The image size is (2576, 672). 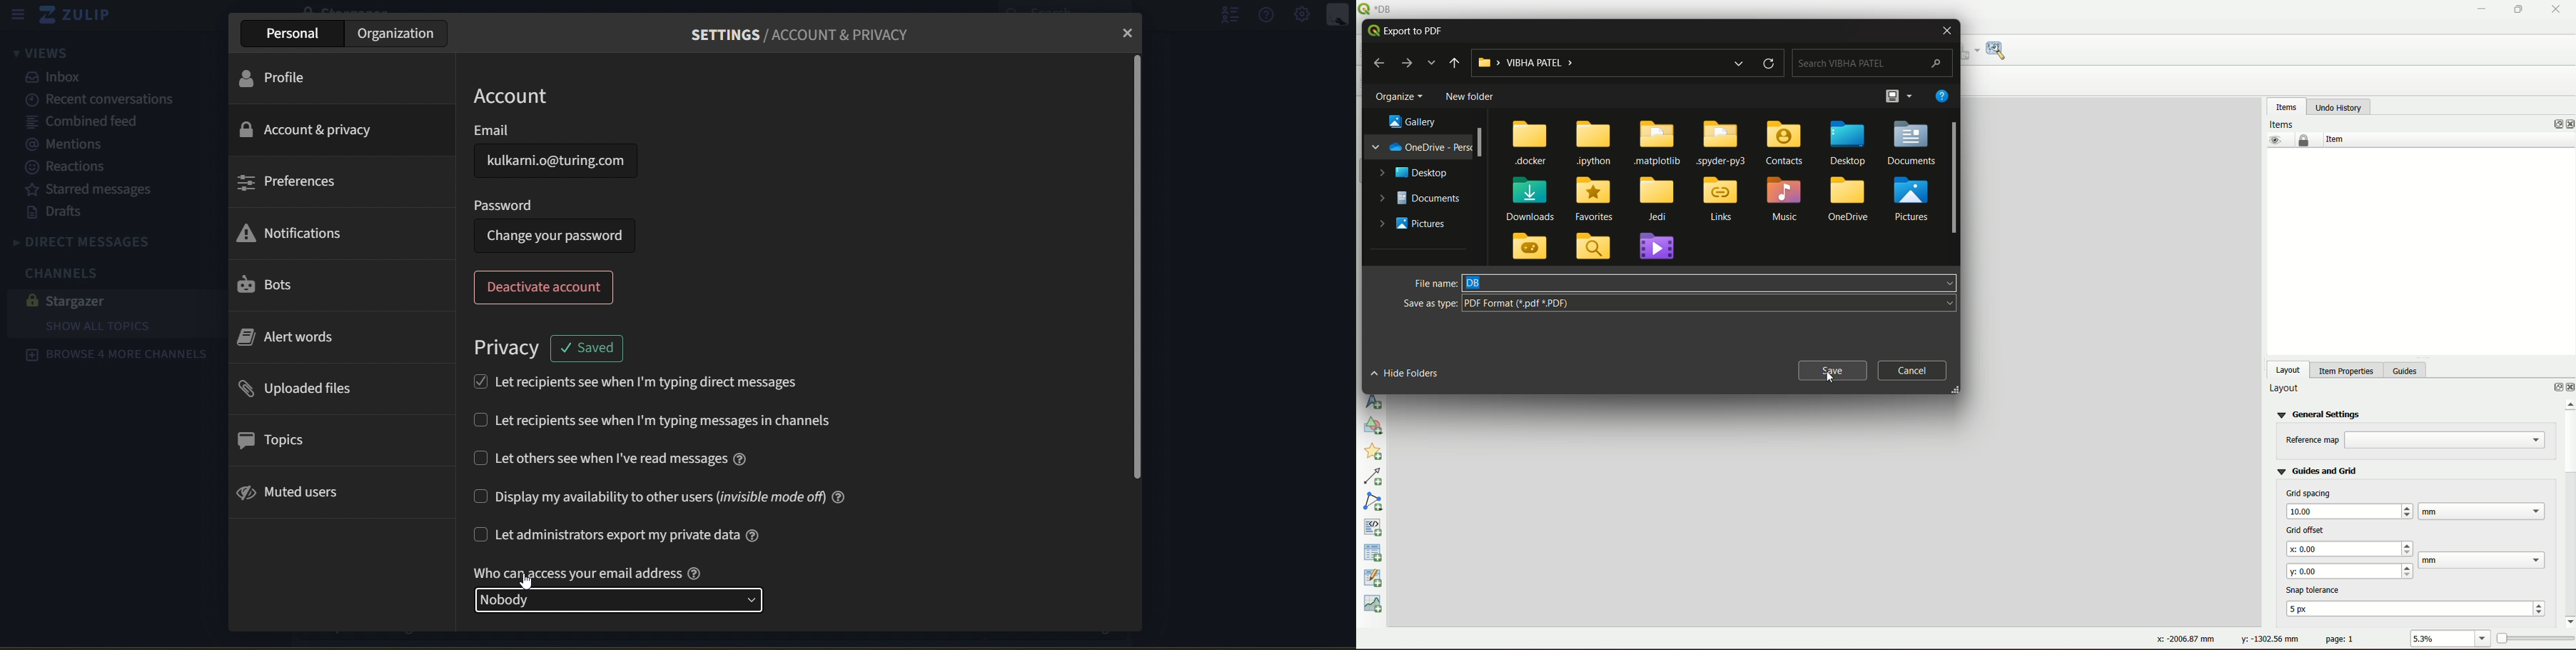 I want to click on favorites, so click(x=1596, y=199).